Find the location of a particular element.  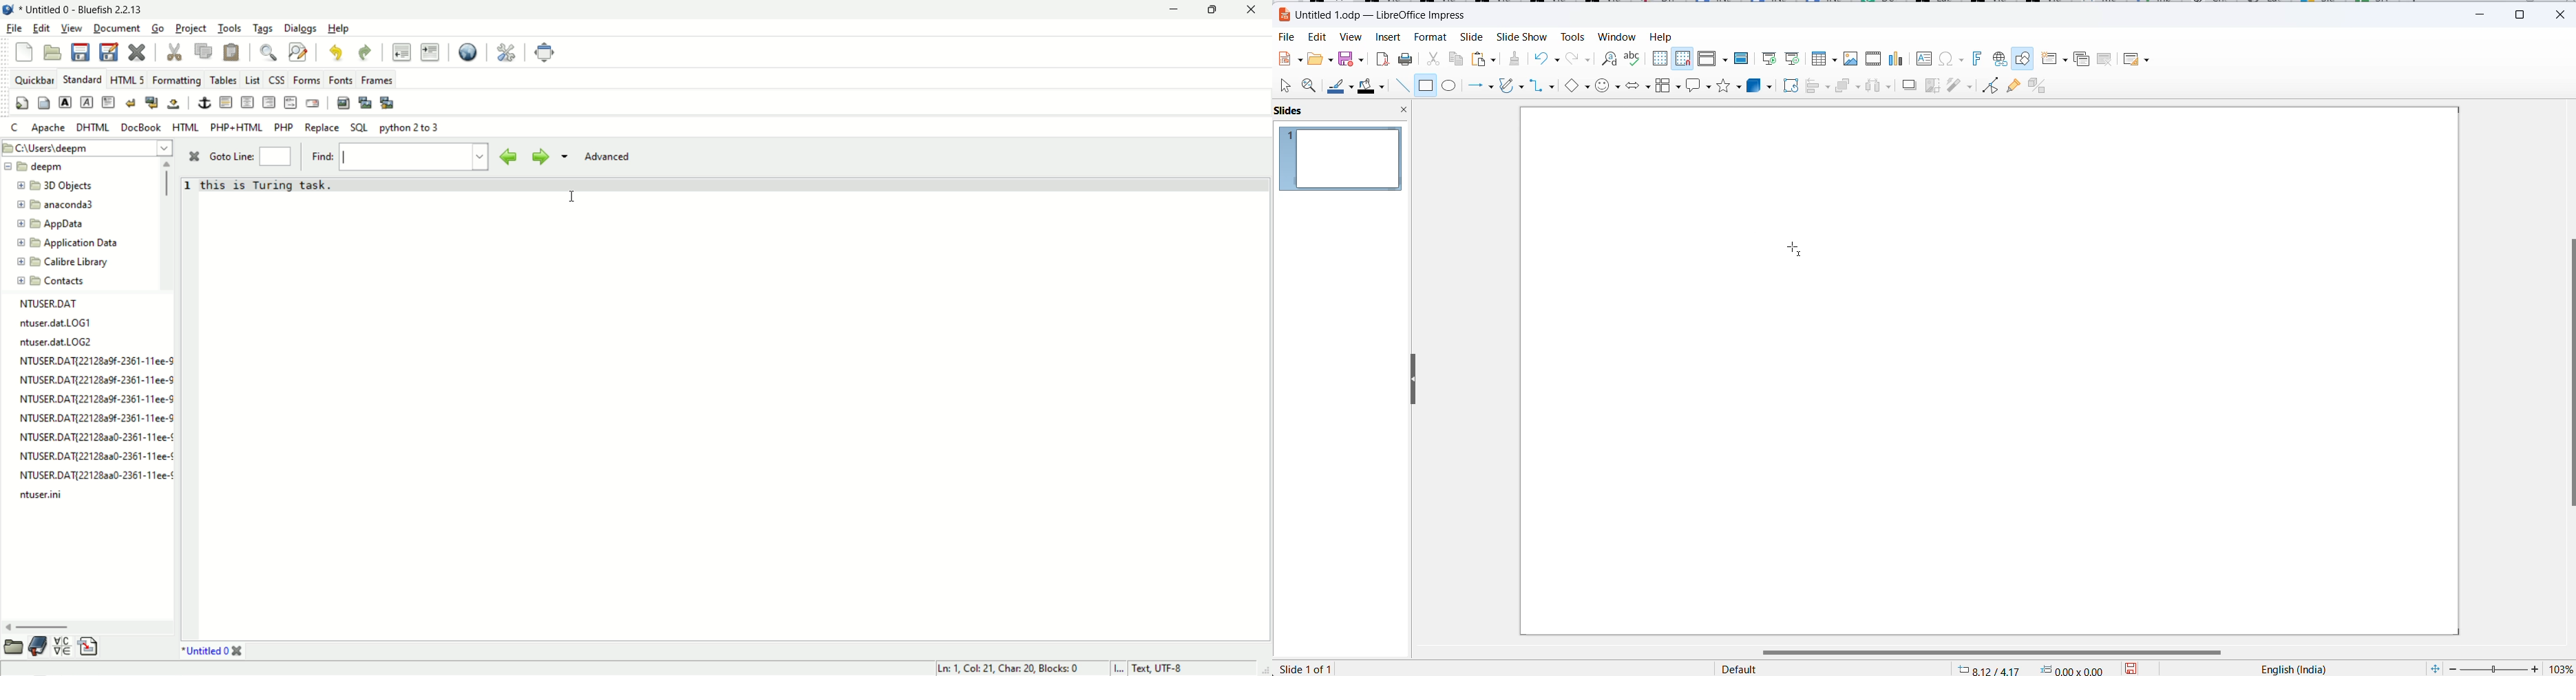

line number is located at coordinates (190, 190).